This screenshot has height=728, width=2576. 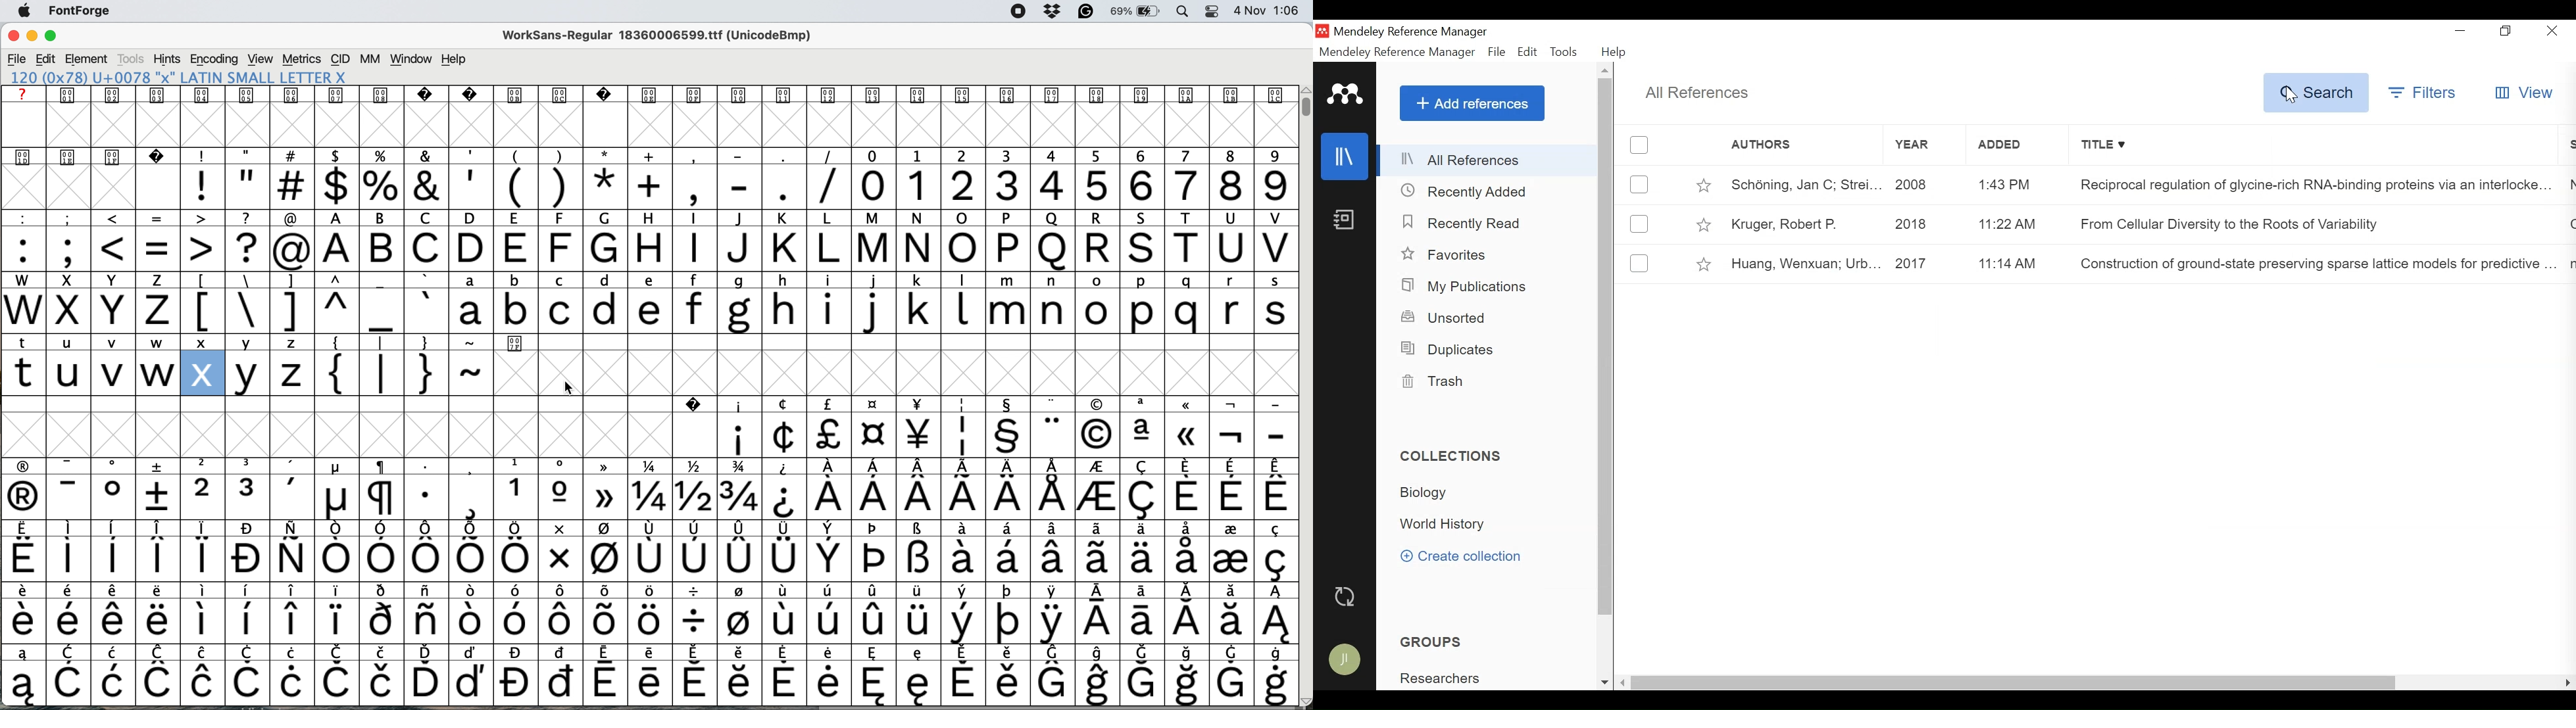 What do you see at coordinates (1468, 191) in the screenshot?
I see `Recently Added` at bounding box center [1468, 191].